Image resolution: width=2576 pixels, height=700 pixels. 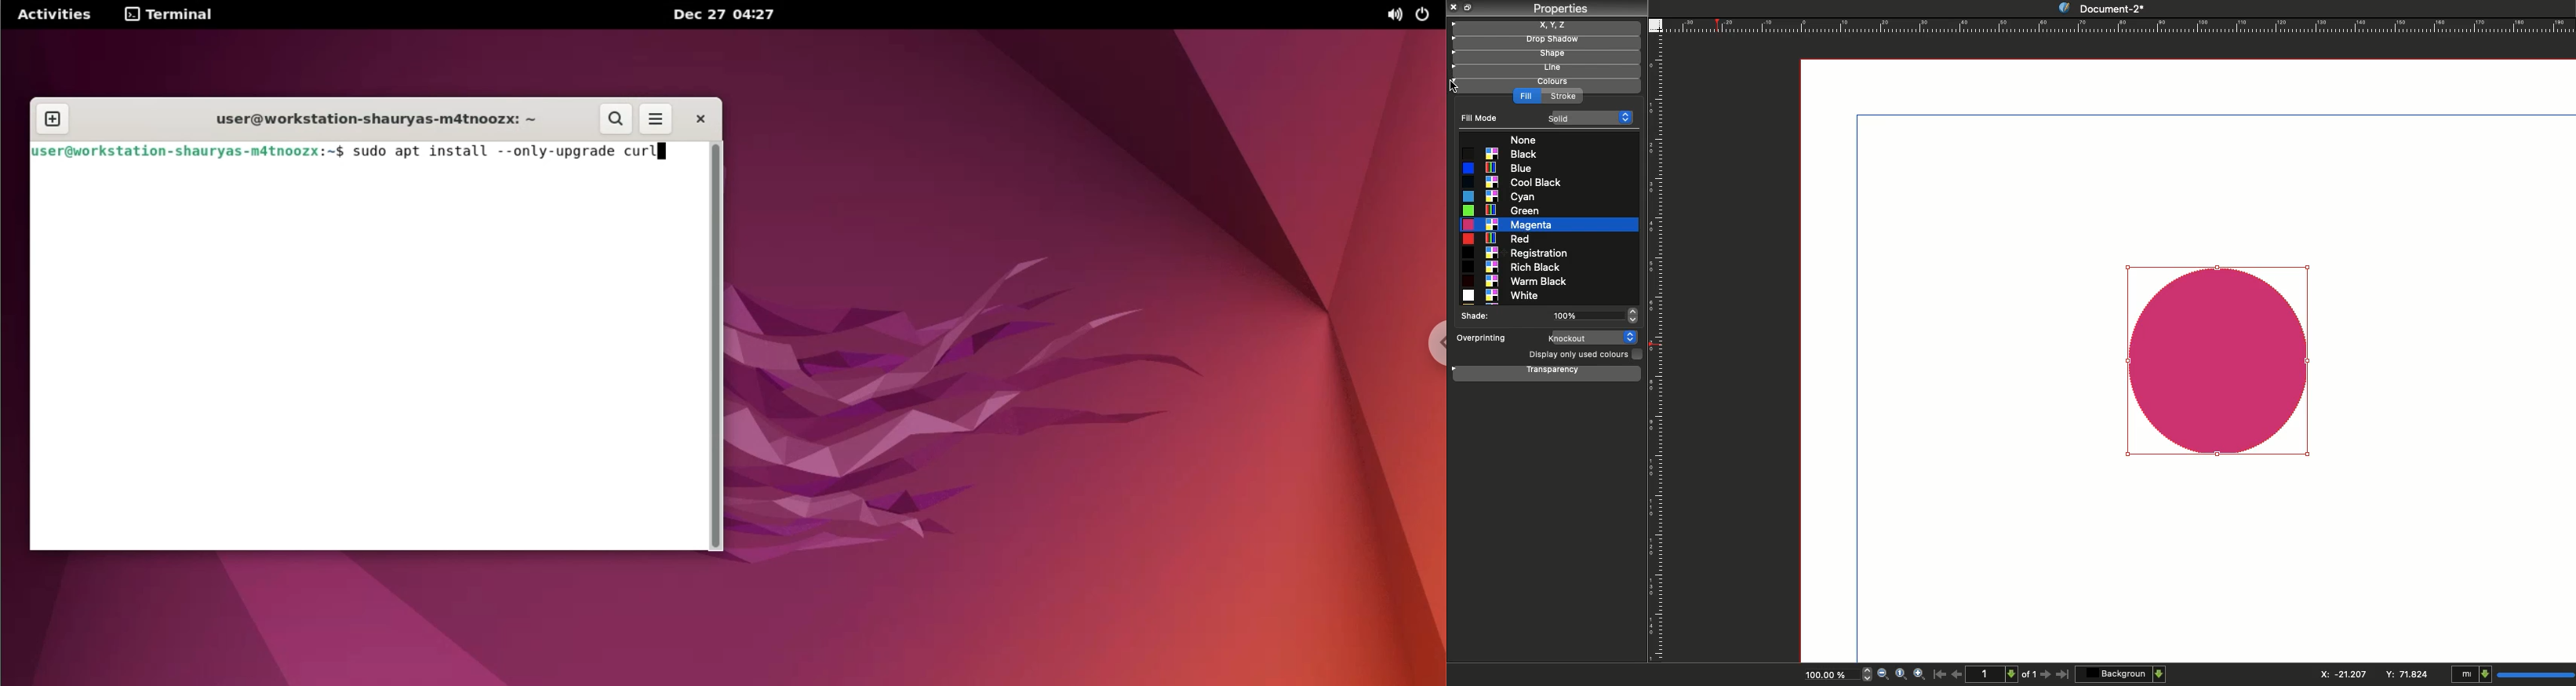 What do you see at coordinates (1546, 25) in the screenshot?
I see `X, y, z` at bounding box center [1546, 25].